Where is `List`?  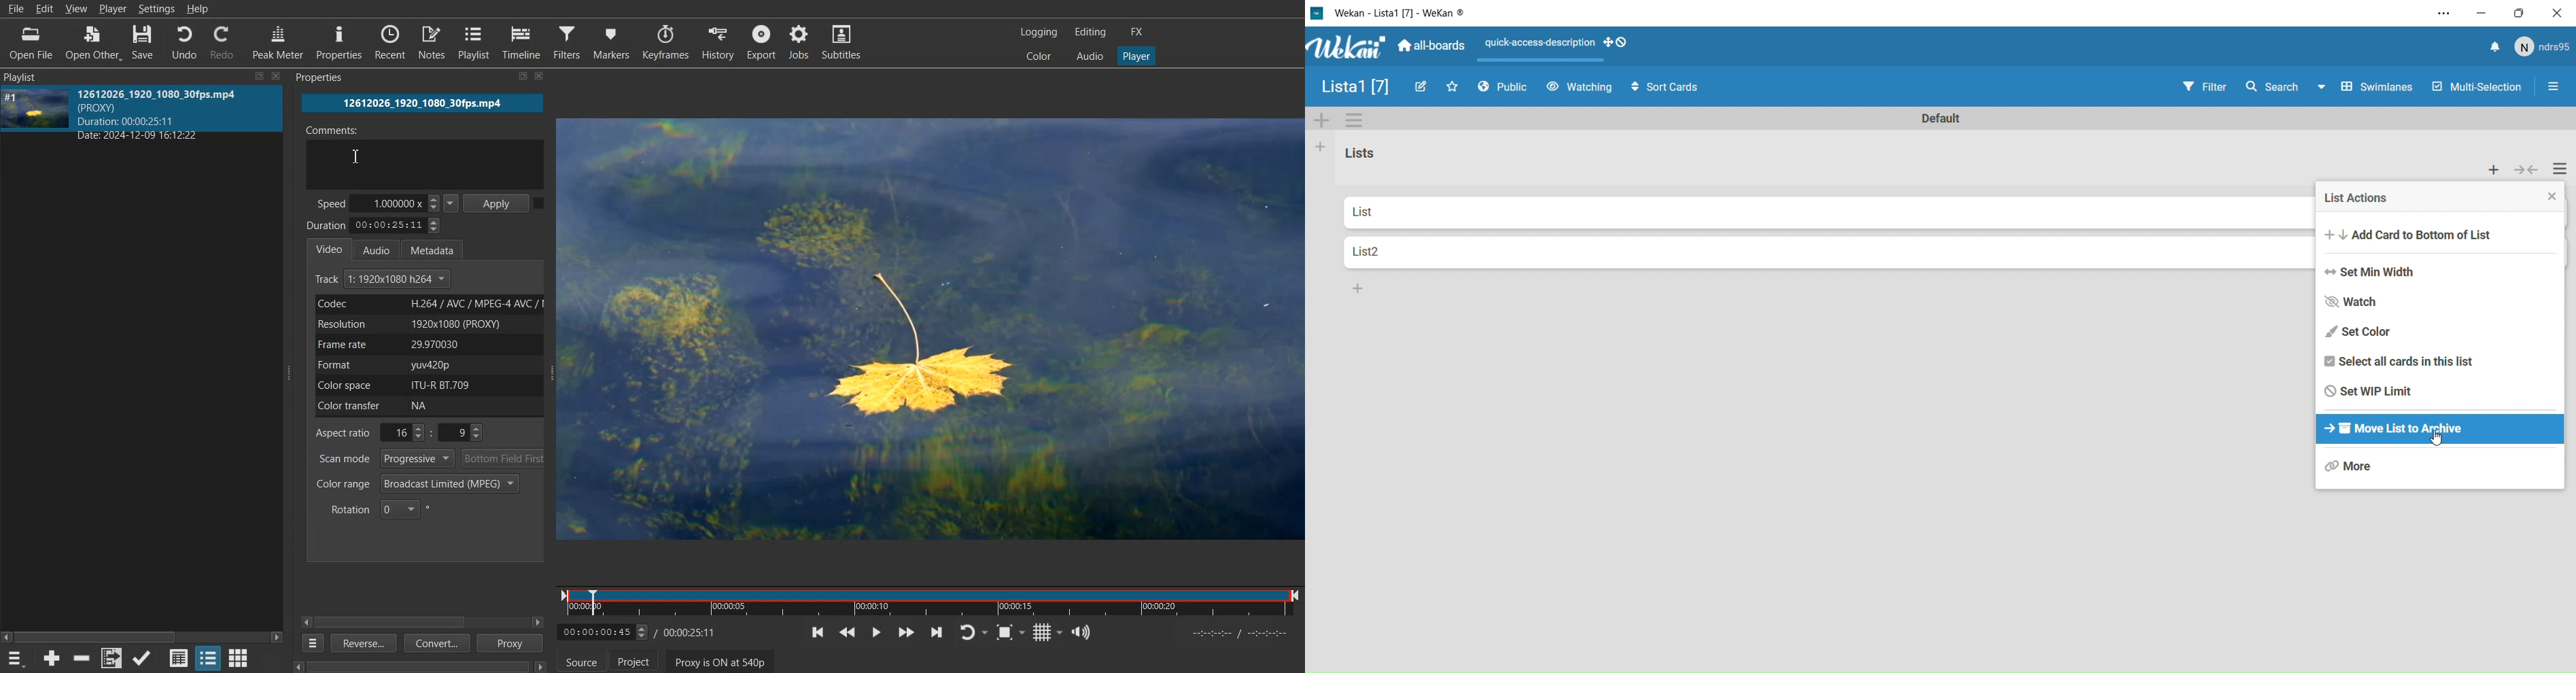 List is located at coordinates (1353, 86).